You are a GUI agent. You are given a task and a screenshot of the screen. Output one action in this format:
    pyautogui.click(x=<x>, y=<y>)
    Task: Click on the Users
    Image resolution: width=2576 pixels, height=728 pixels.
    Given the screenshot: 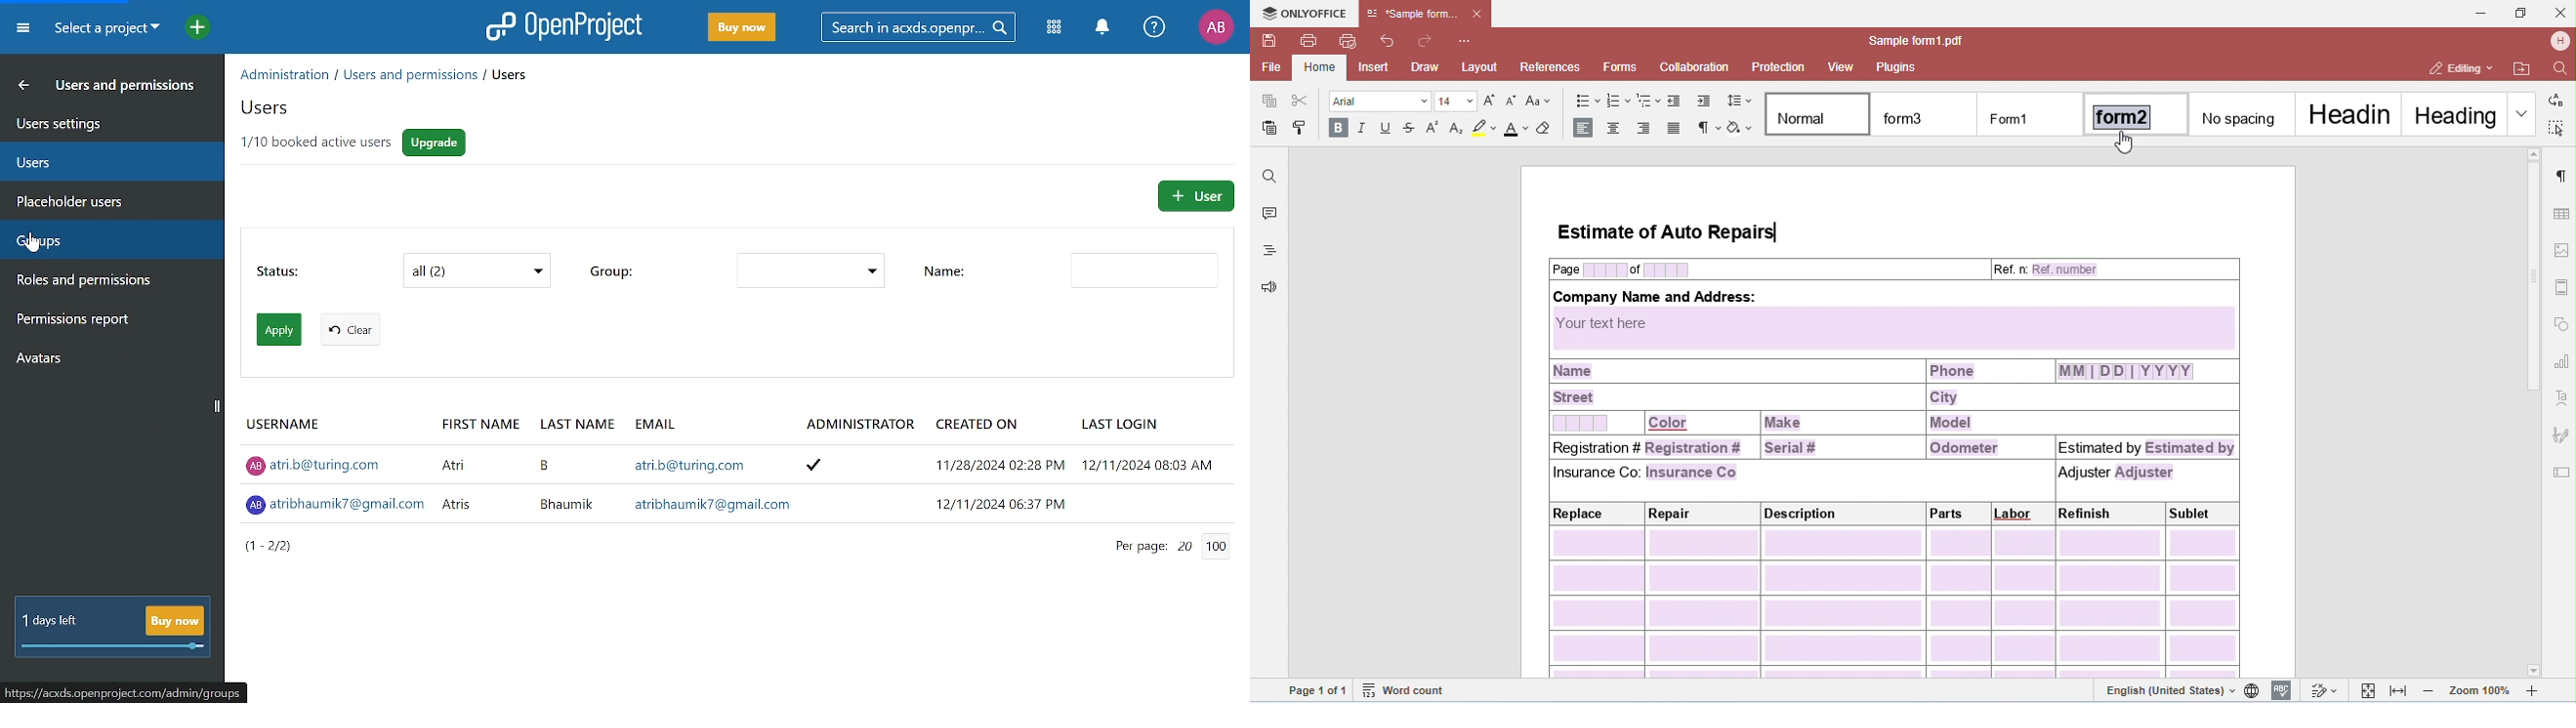 What is the action you would take?
    pyautogui.click(x=260, y=110)
    